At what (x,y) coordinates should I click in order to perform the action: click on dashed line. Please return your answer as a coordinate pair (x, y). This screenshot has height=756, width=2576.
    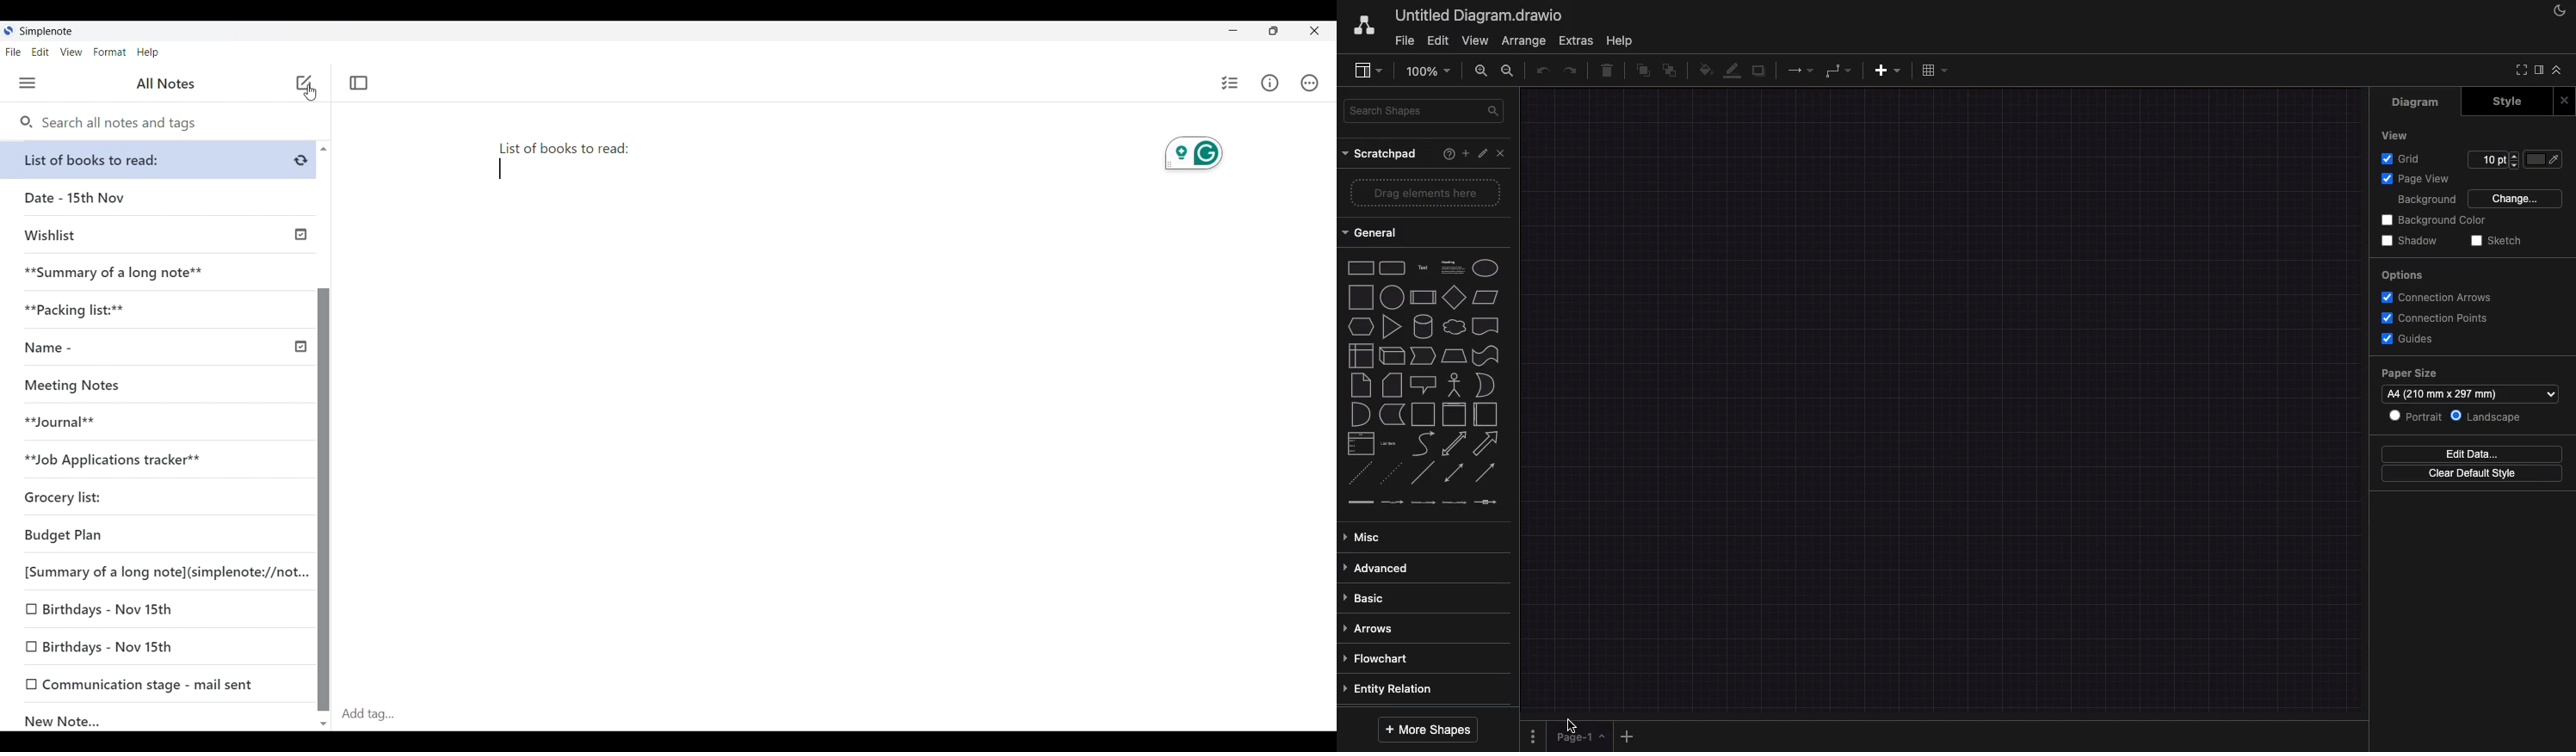
    Looking at the image, I should click on (1359, 472).